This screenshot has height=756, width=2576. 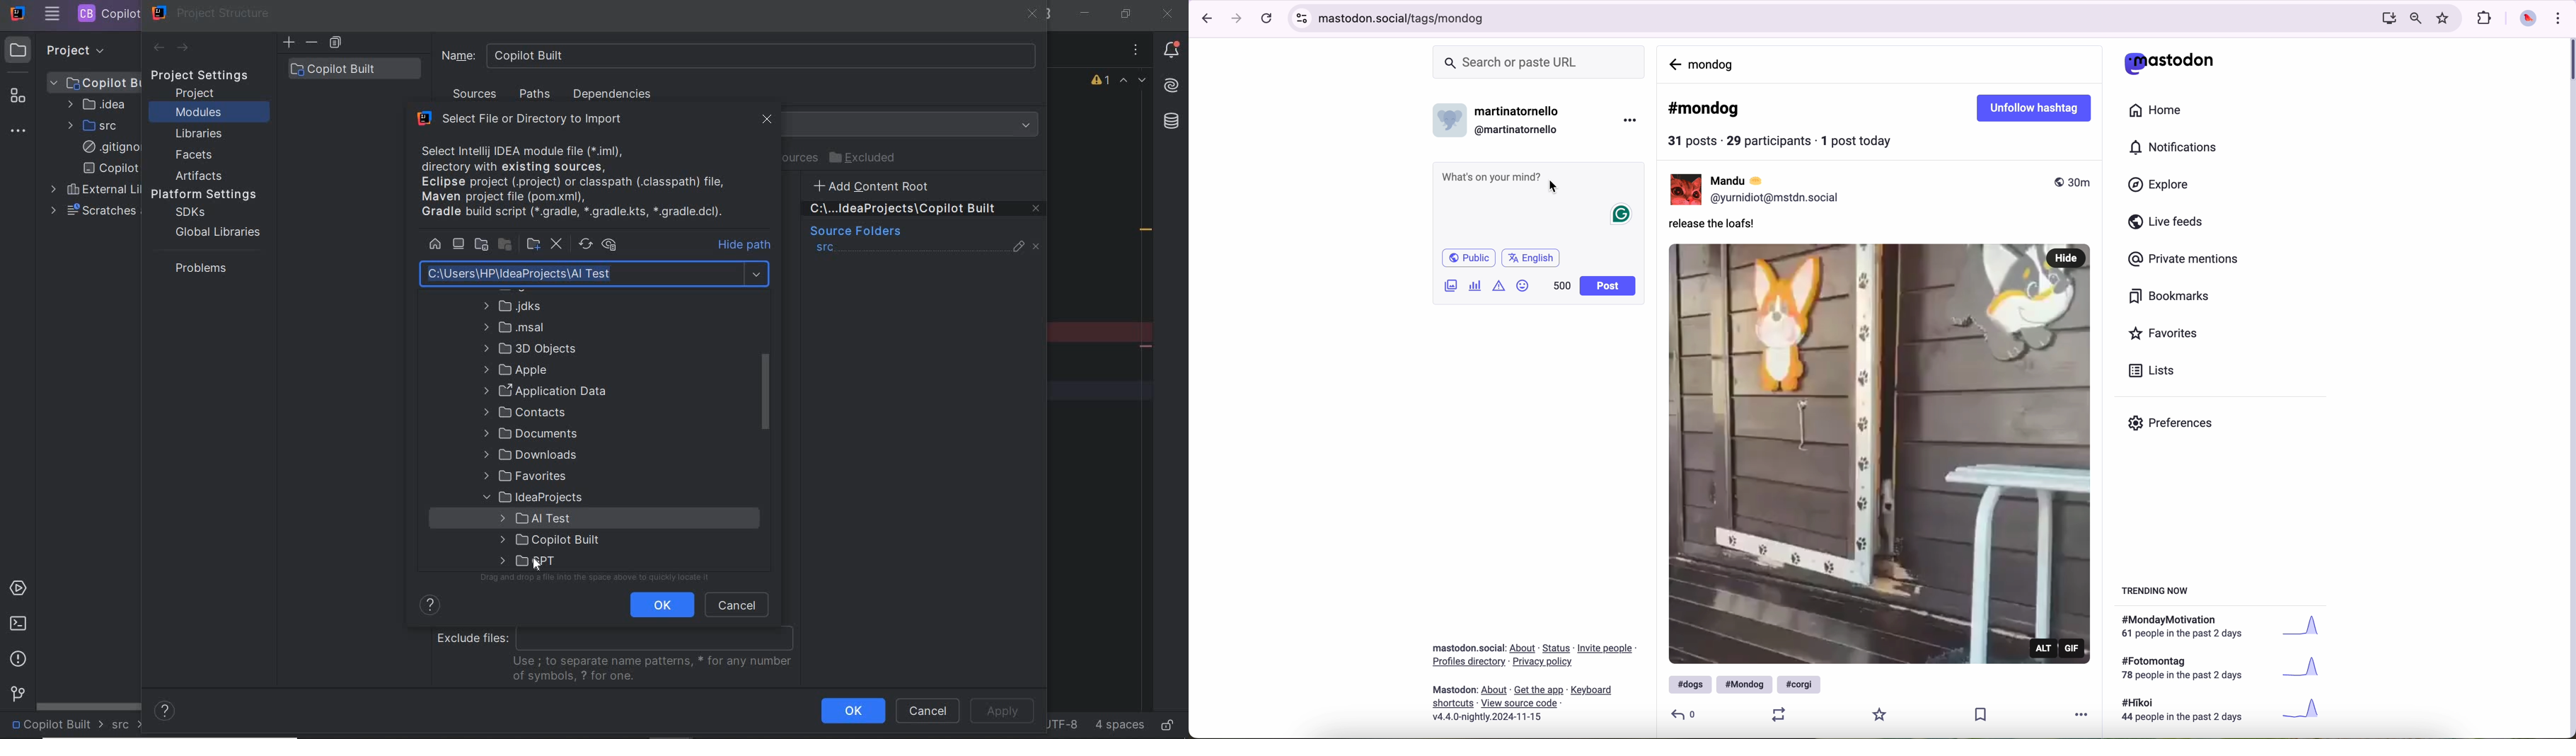 What do you see at coordinates (1267, 19) in the screenshot?
I see `refresh the page` at bounding box center [1267, 19].